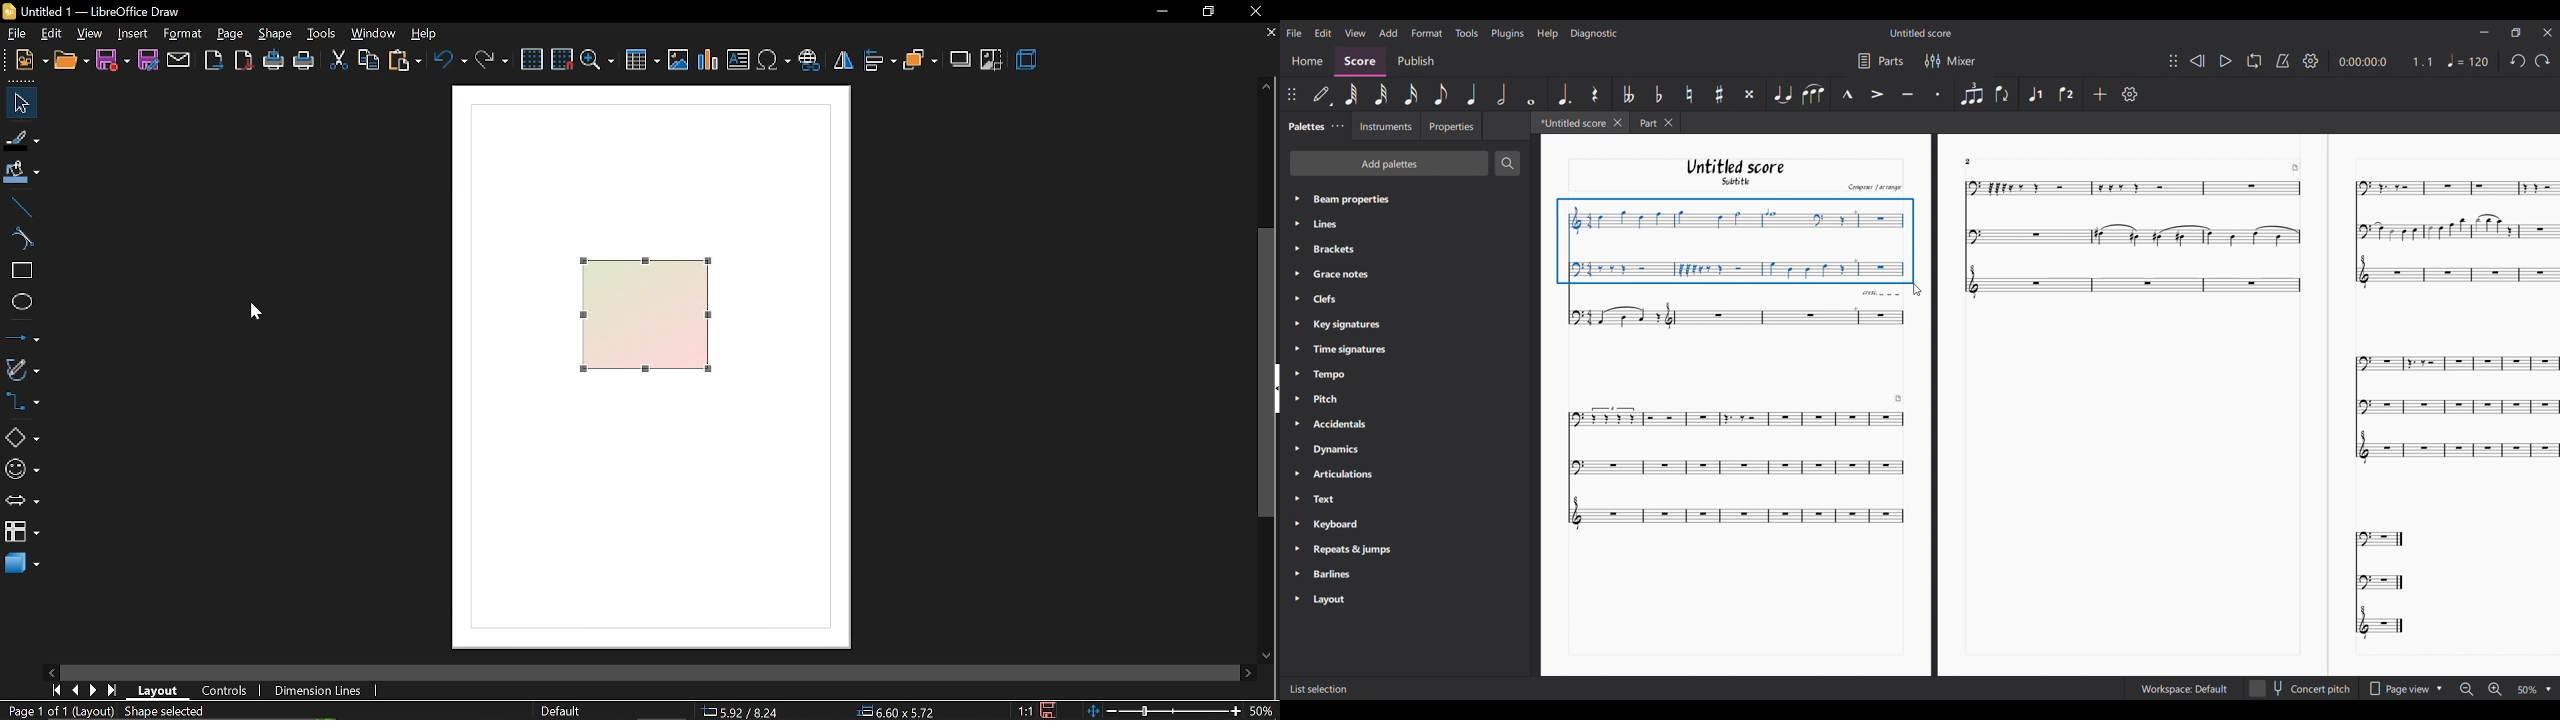 This screenshot has height=728, width=2576. What do you see at coordinates (1339, 373) in the screenshot?
I see `Tempo` at bounding box center [1339, 373].